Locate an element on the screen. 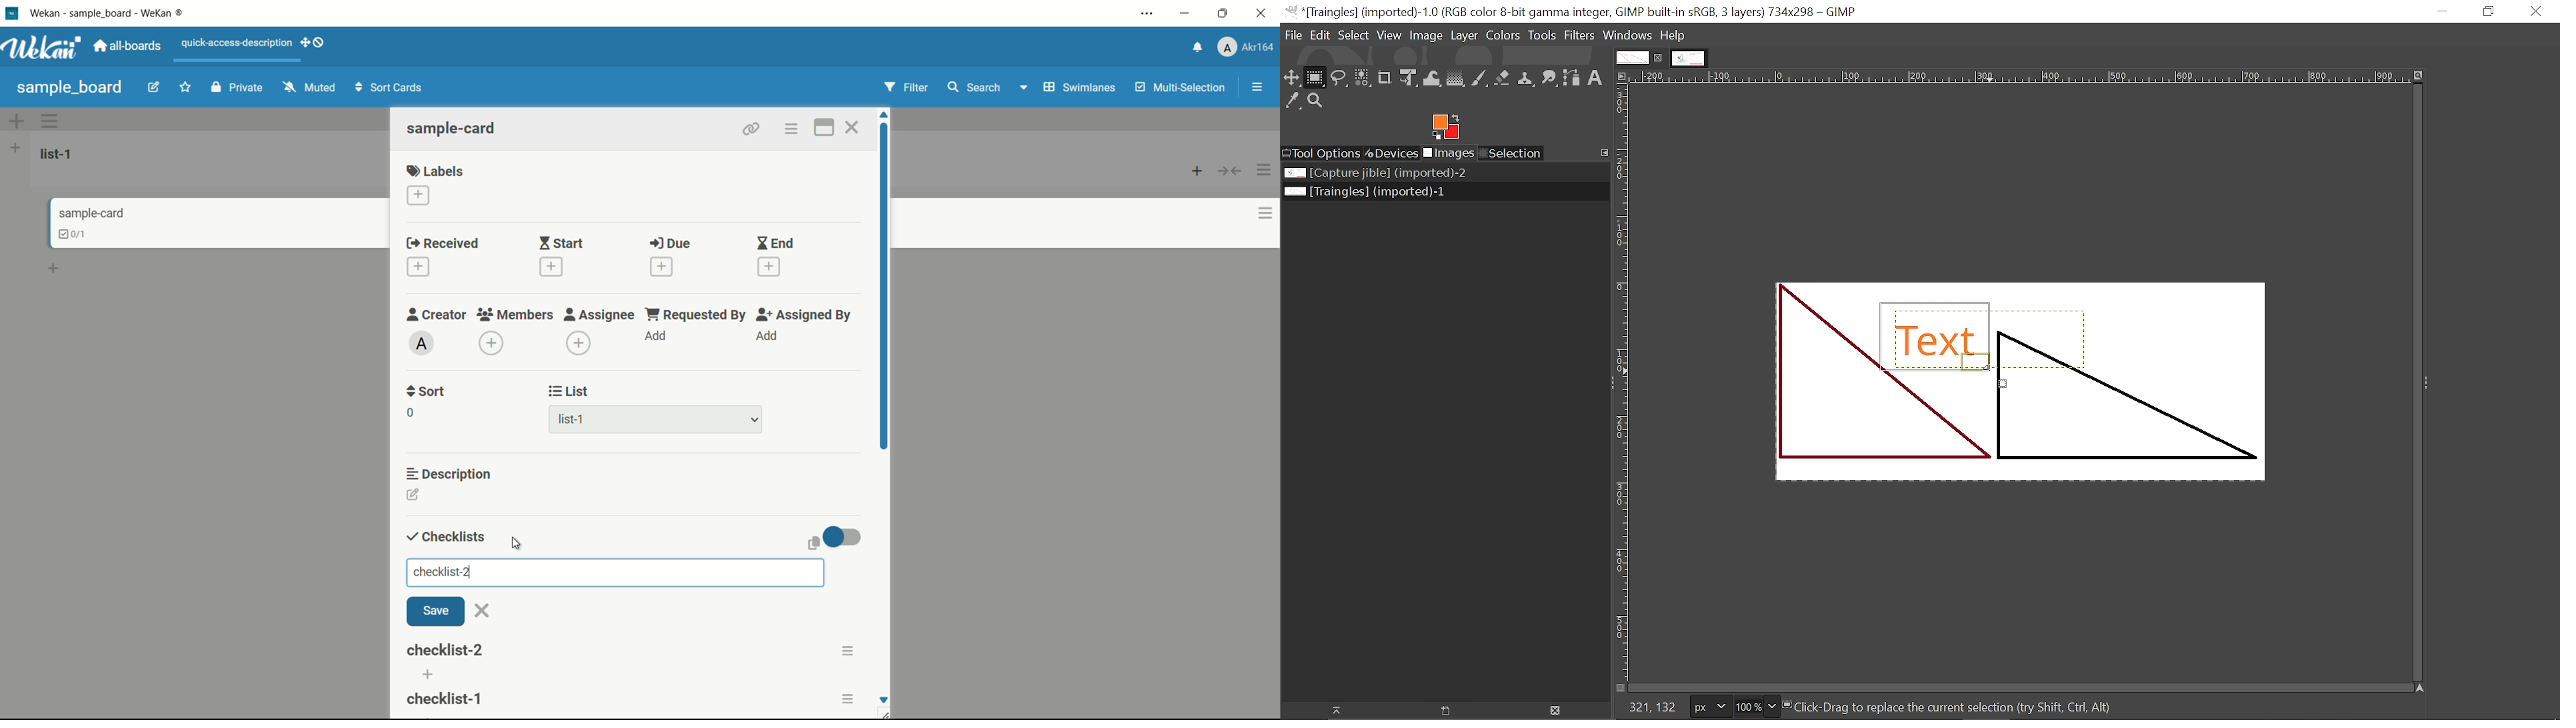 This screenshot has width=2576, height=728. all boards is located at coordinates (129, 46).